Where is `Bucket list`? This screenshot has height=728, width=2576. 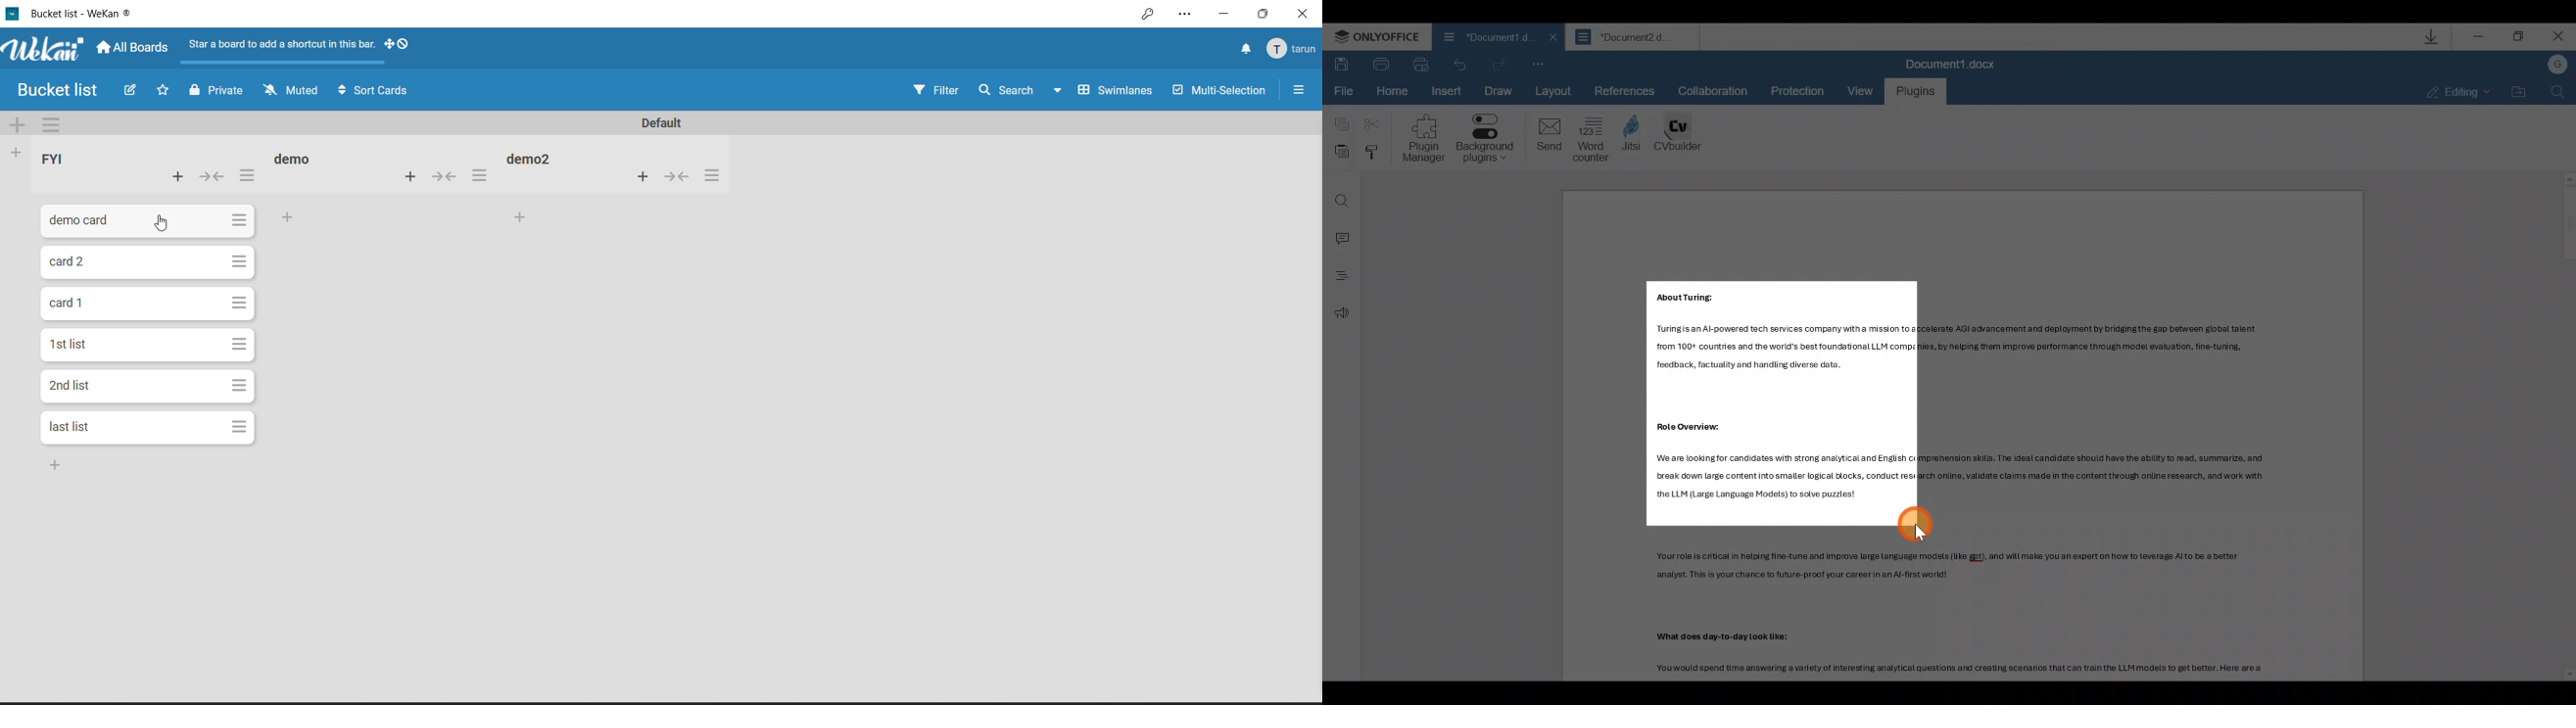
Bucket list is located at coordinates (55, 89).